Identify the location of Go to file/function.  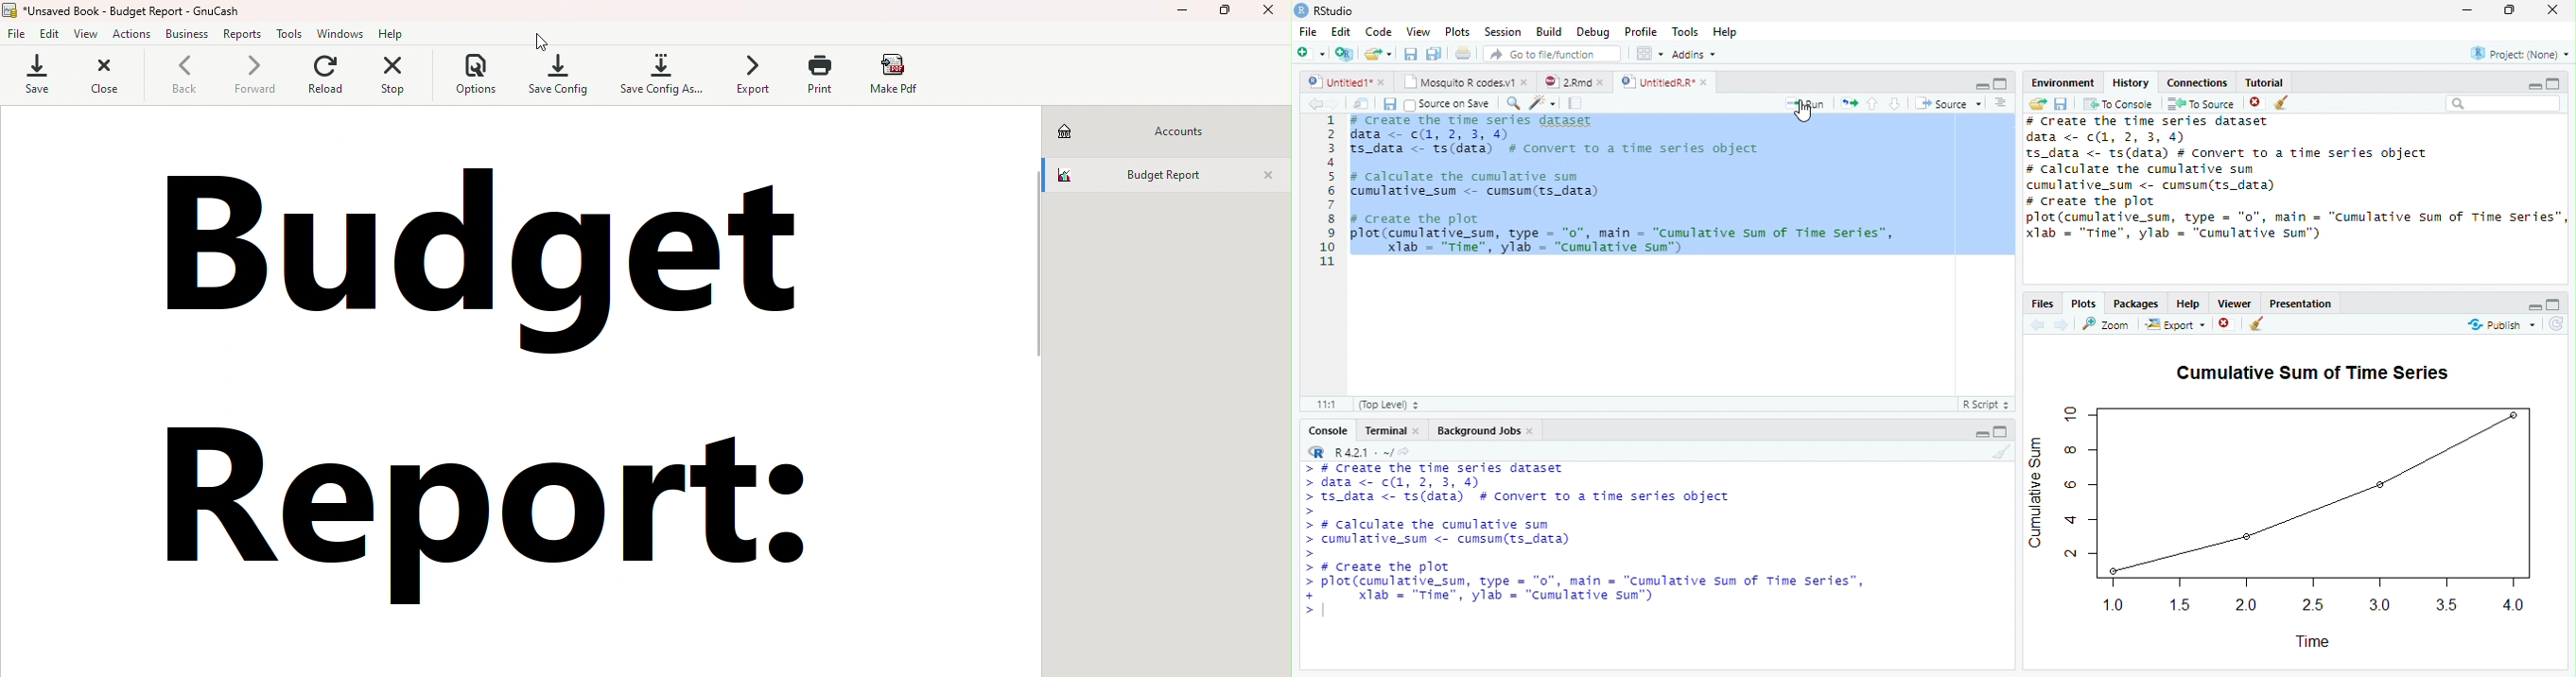
(1554, 55).